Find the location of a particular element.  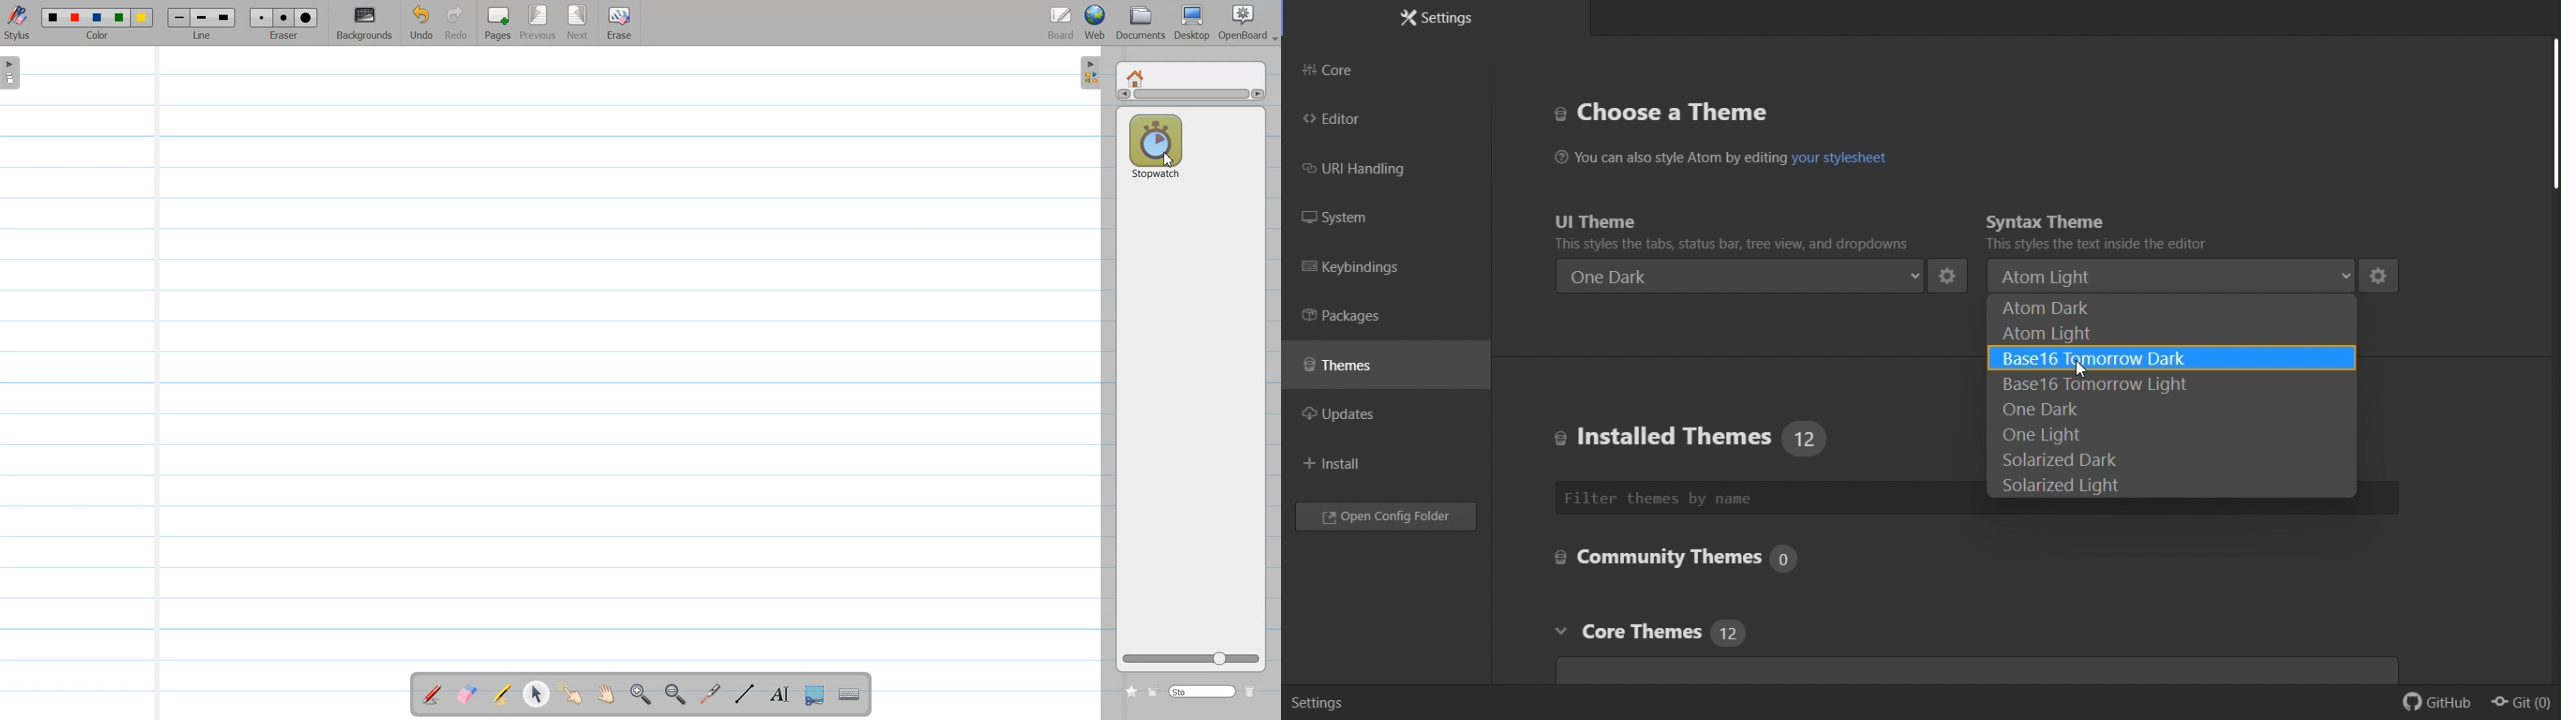

Install is located at coordinates (1347, 461).